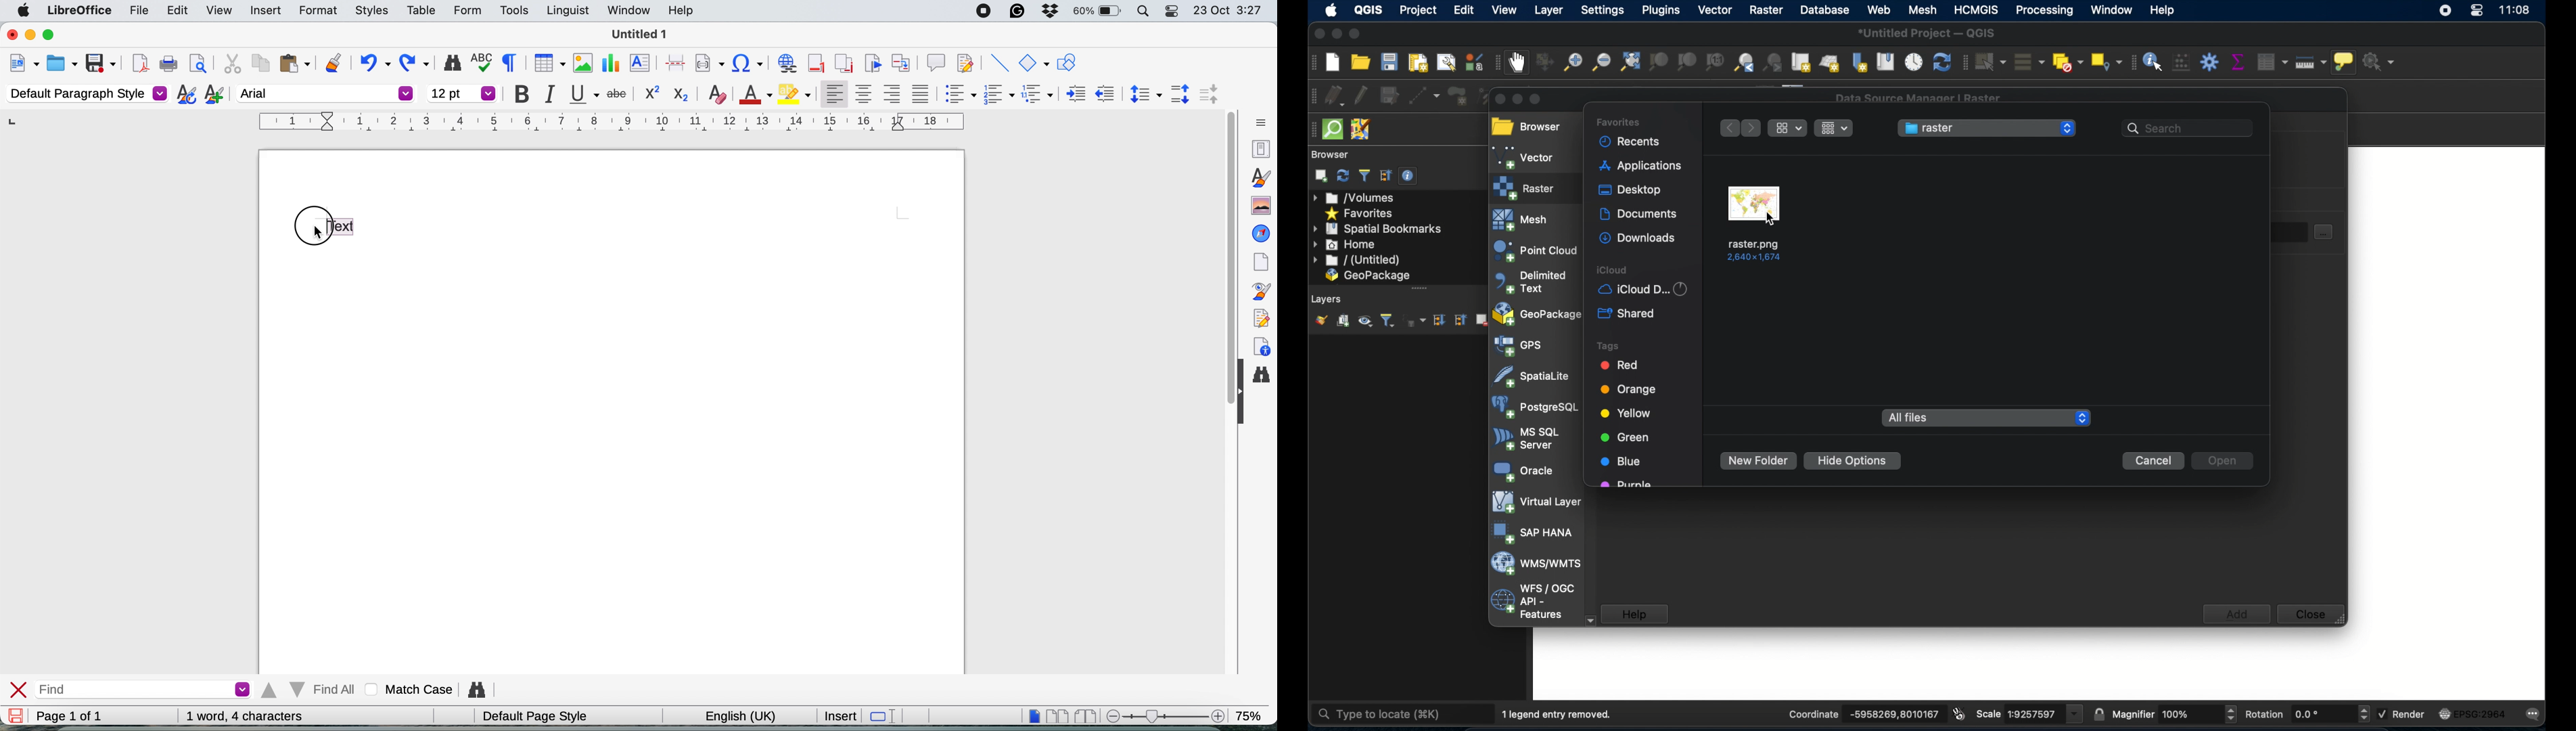 The image size is (2576, 756). Describe the element at coordinates (1621, 363) in the screenshot. I see `red` at that location.